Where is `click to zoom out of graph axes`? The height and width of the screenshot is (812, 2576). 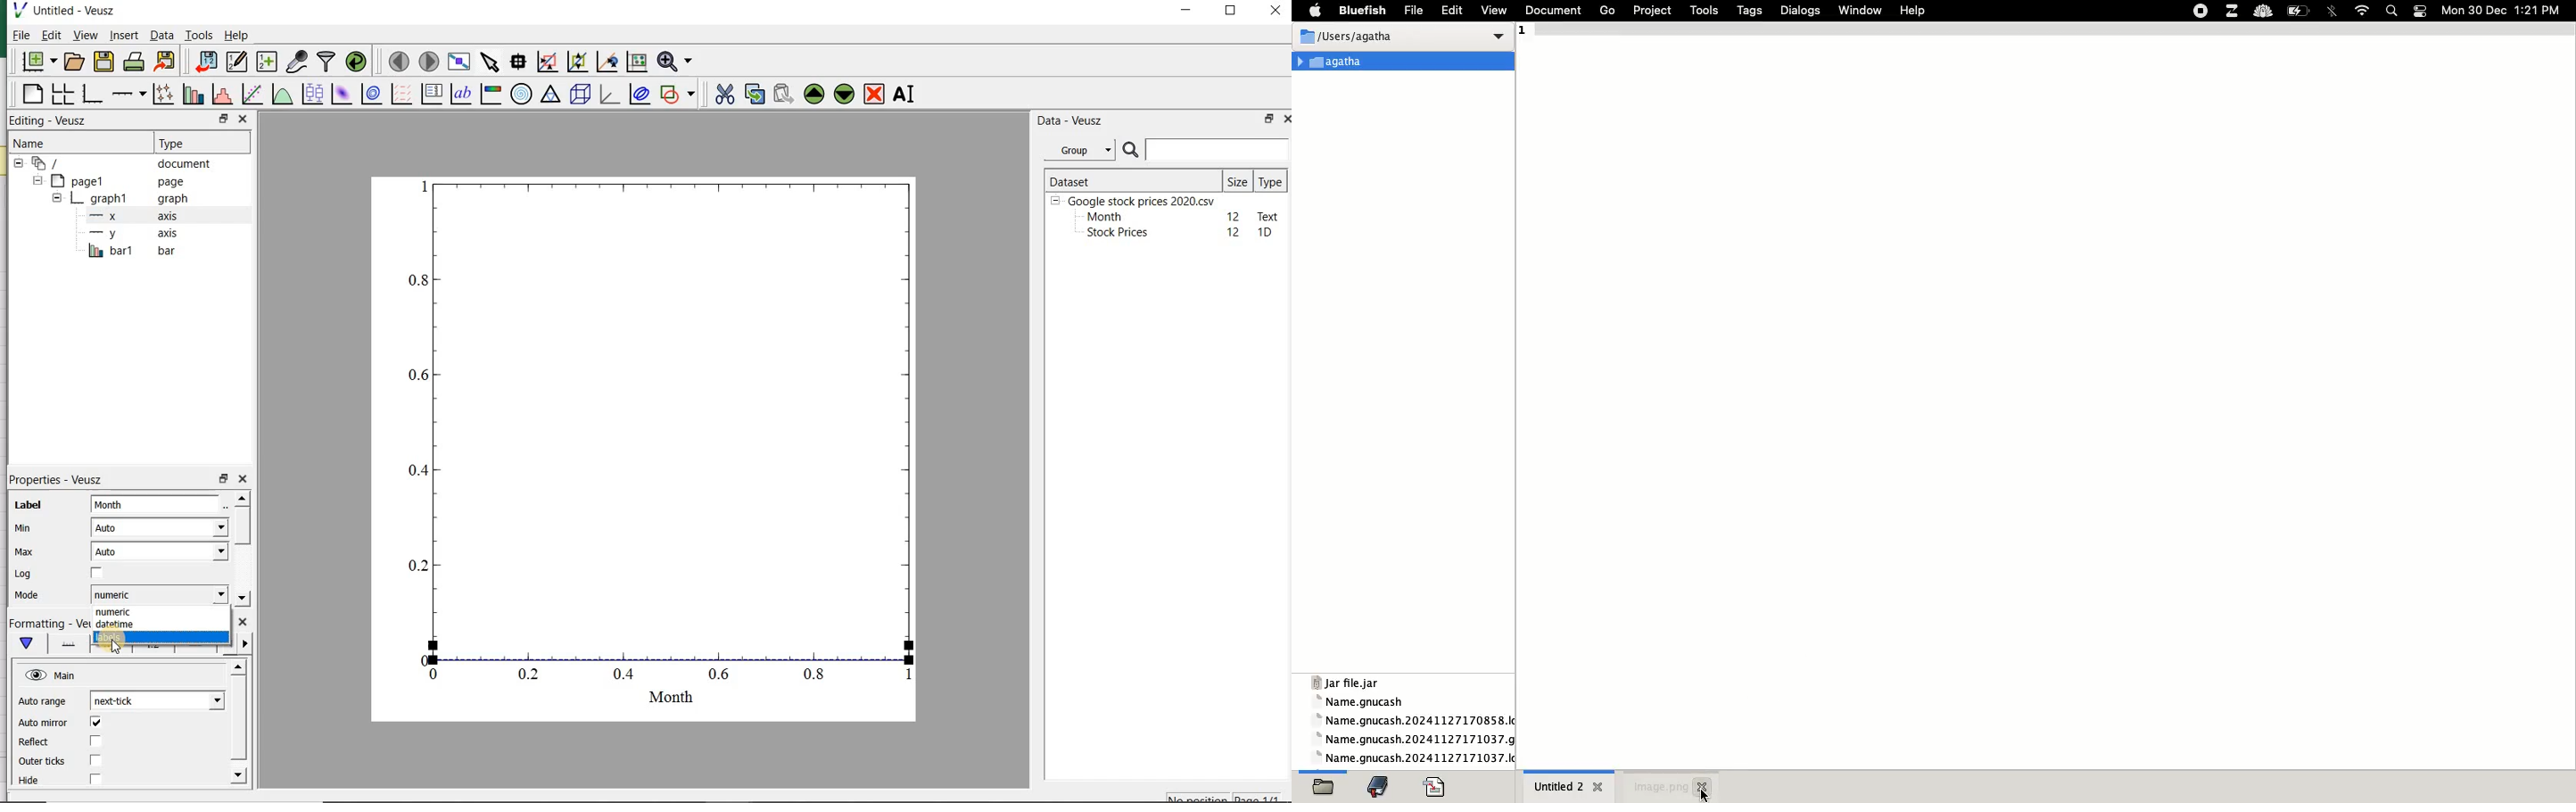 click to zoom out of graph axes is located at coordinates (576, 60).